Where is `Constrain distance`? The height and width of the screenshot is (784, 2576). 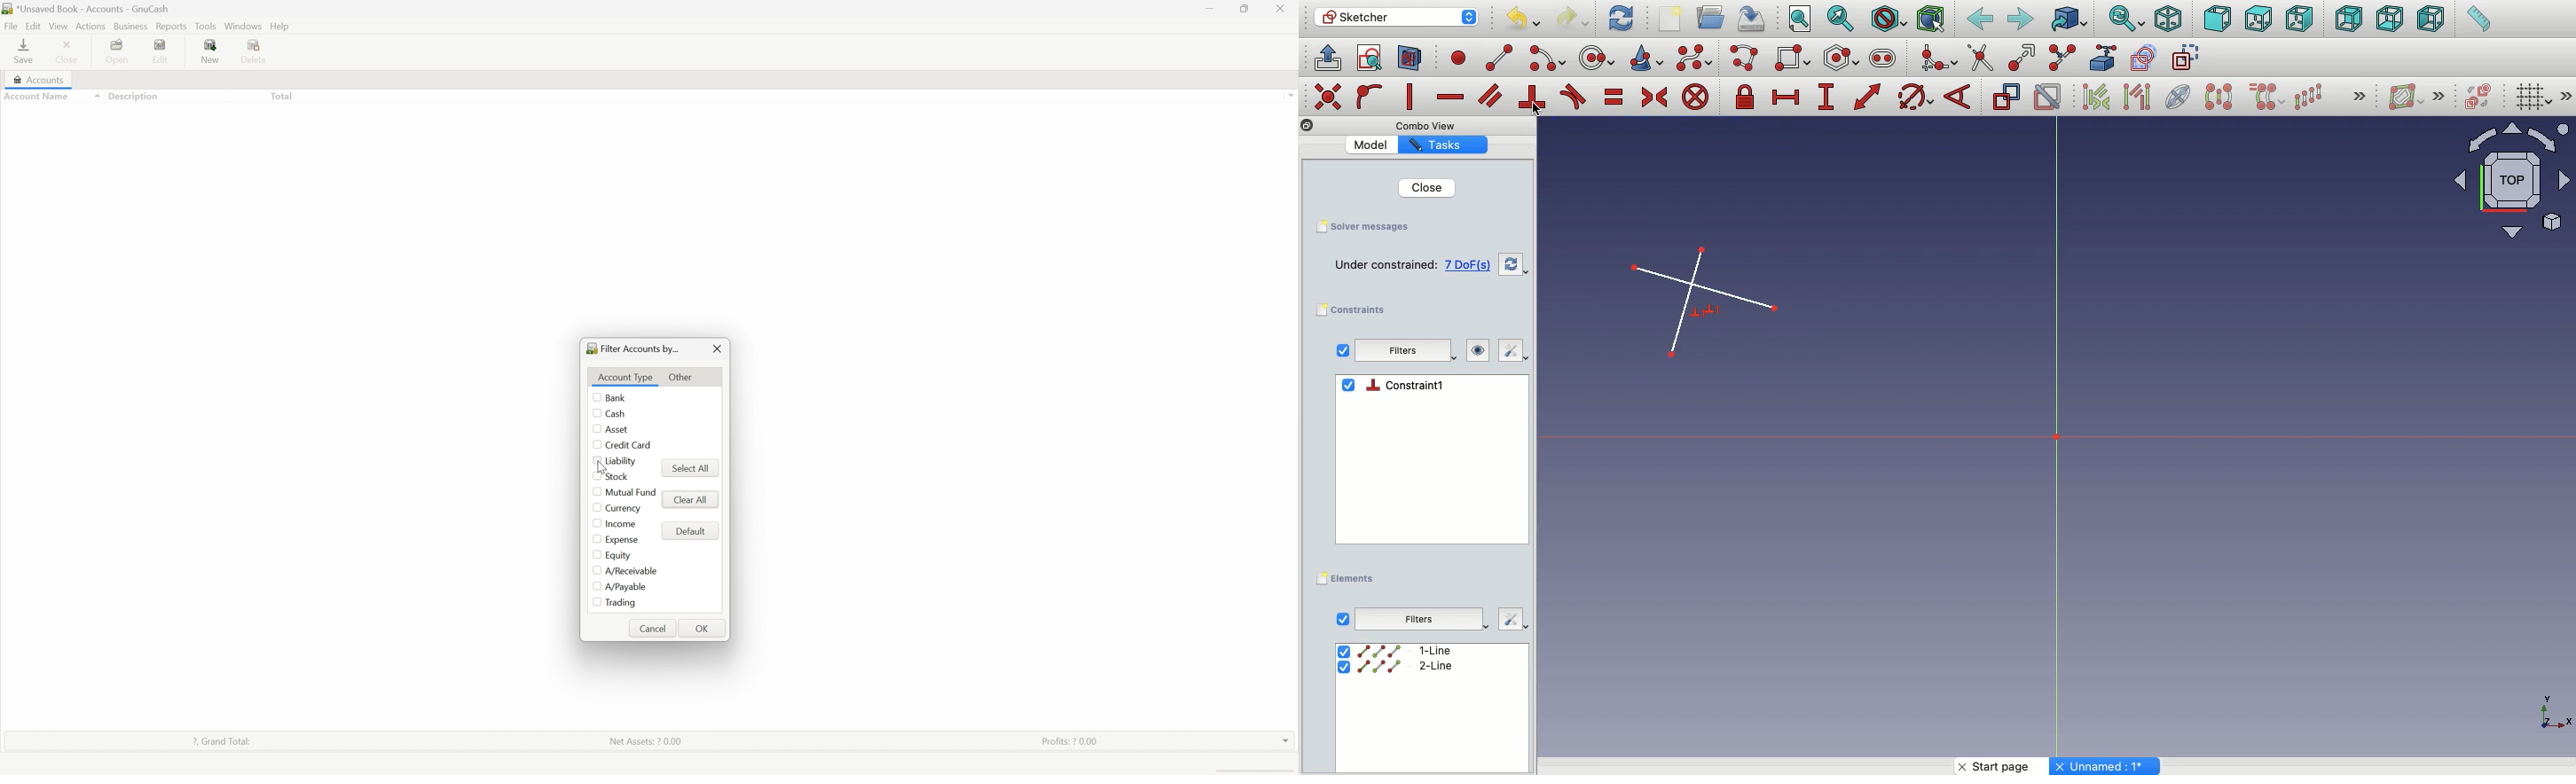
Constrain distance is located at coordinates (1868, 97).